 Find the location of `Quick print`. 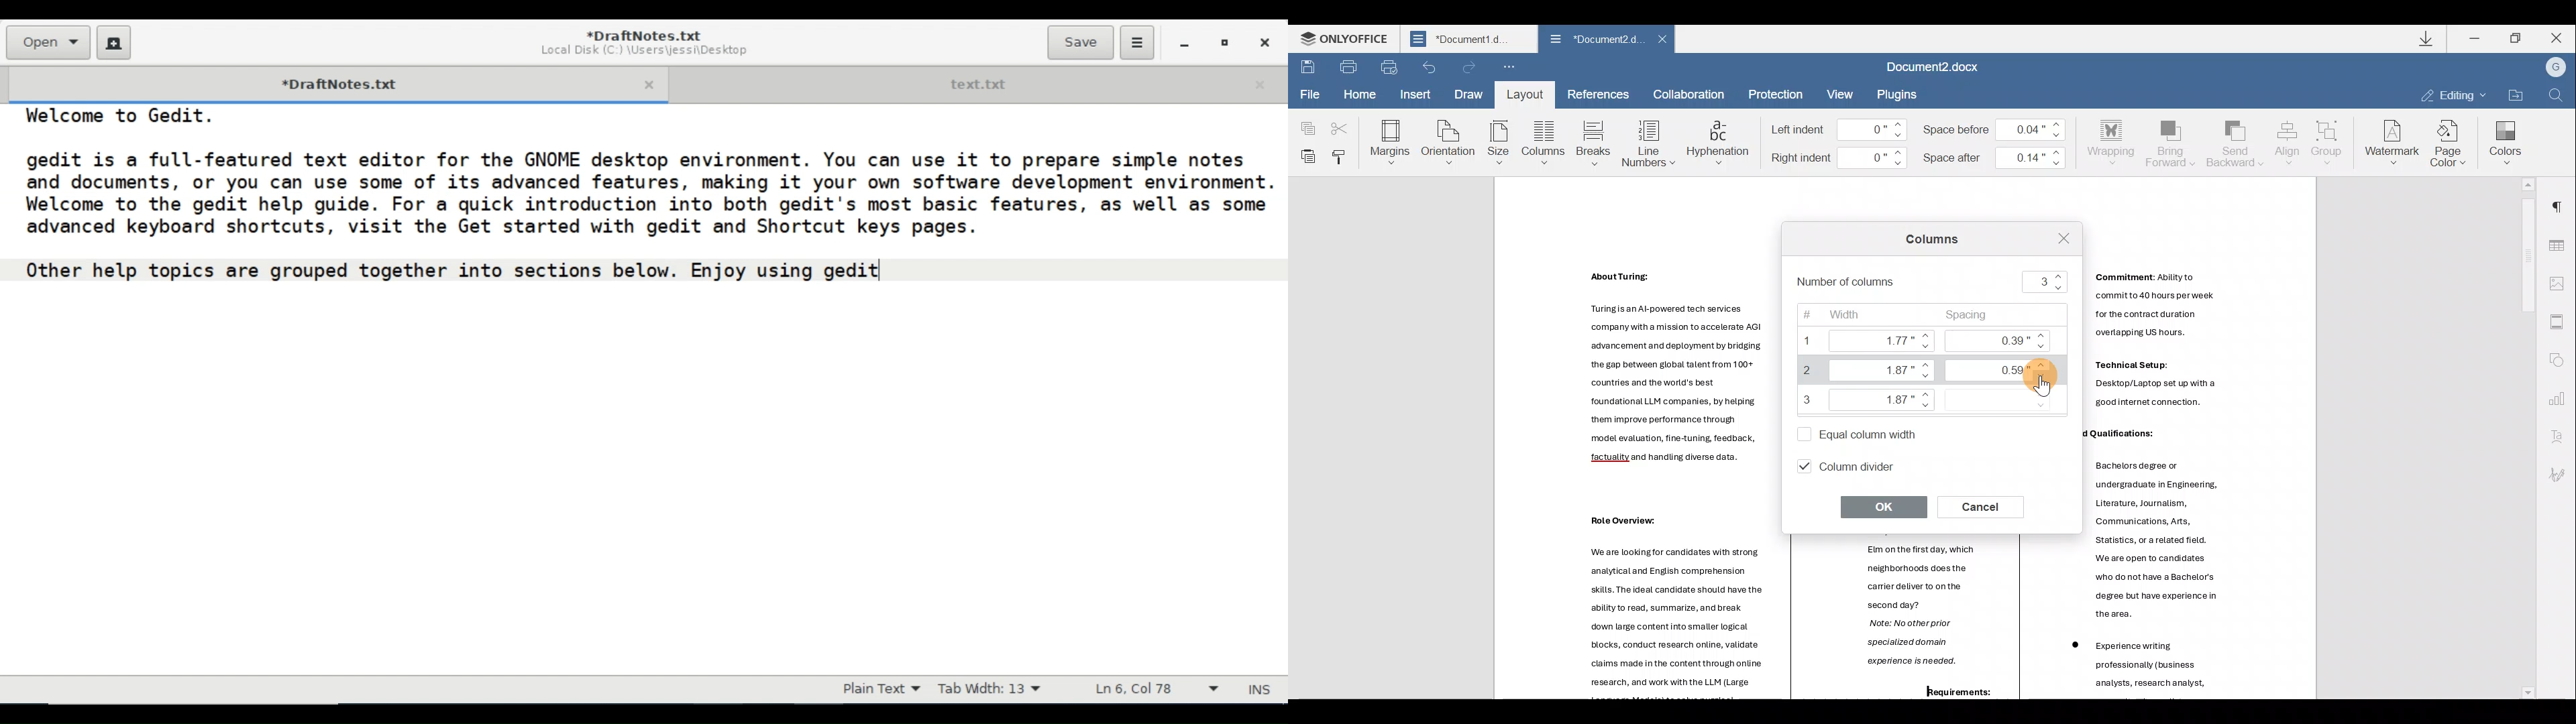

Quick print is located at coordinates (1389, 66).